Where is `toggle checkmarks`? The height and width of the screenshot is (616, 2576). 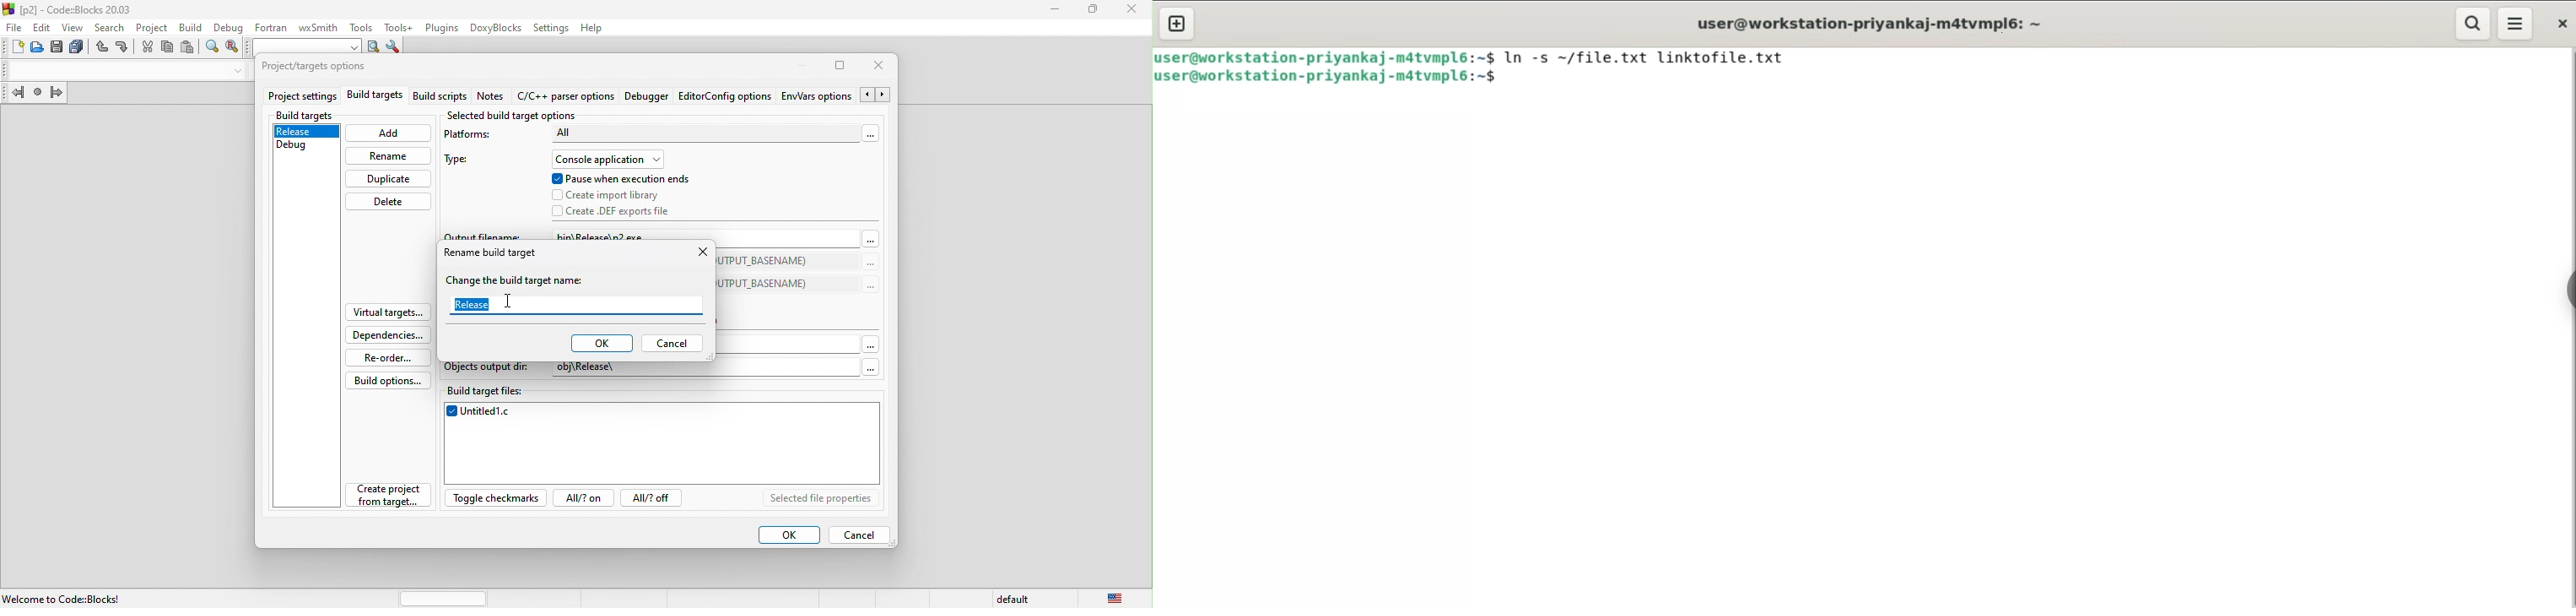 toggle checkmarks is located at coordinates (498, 498).